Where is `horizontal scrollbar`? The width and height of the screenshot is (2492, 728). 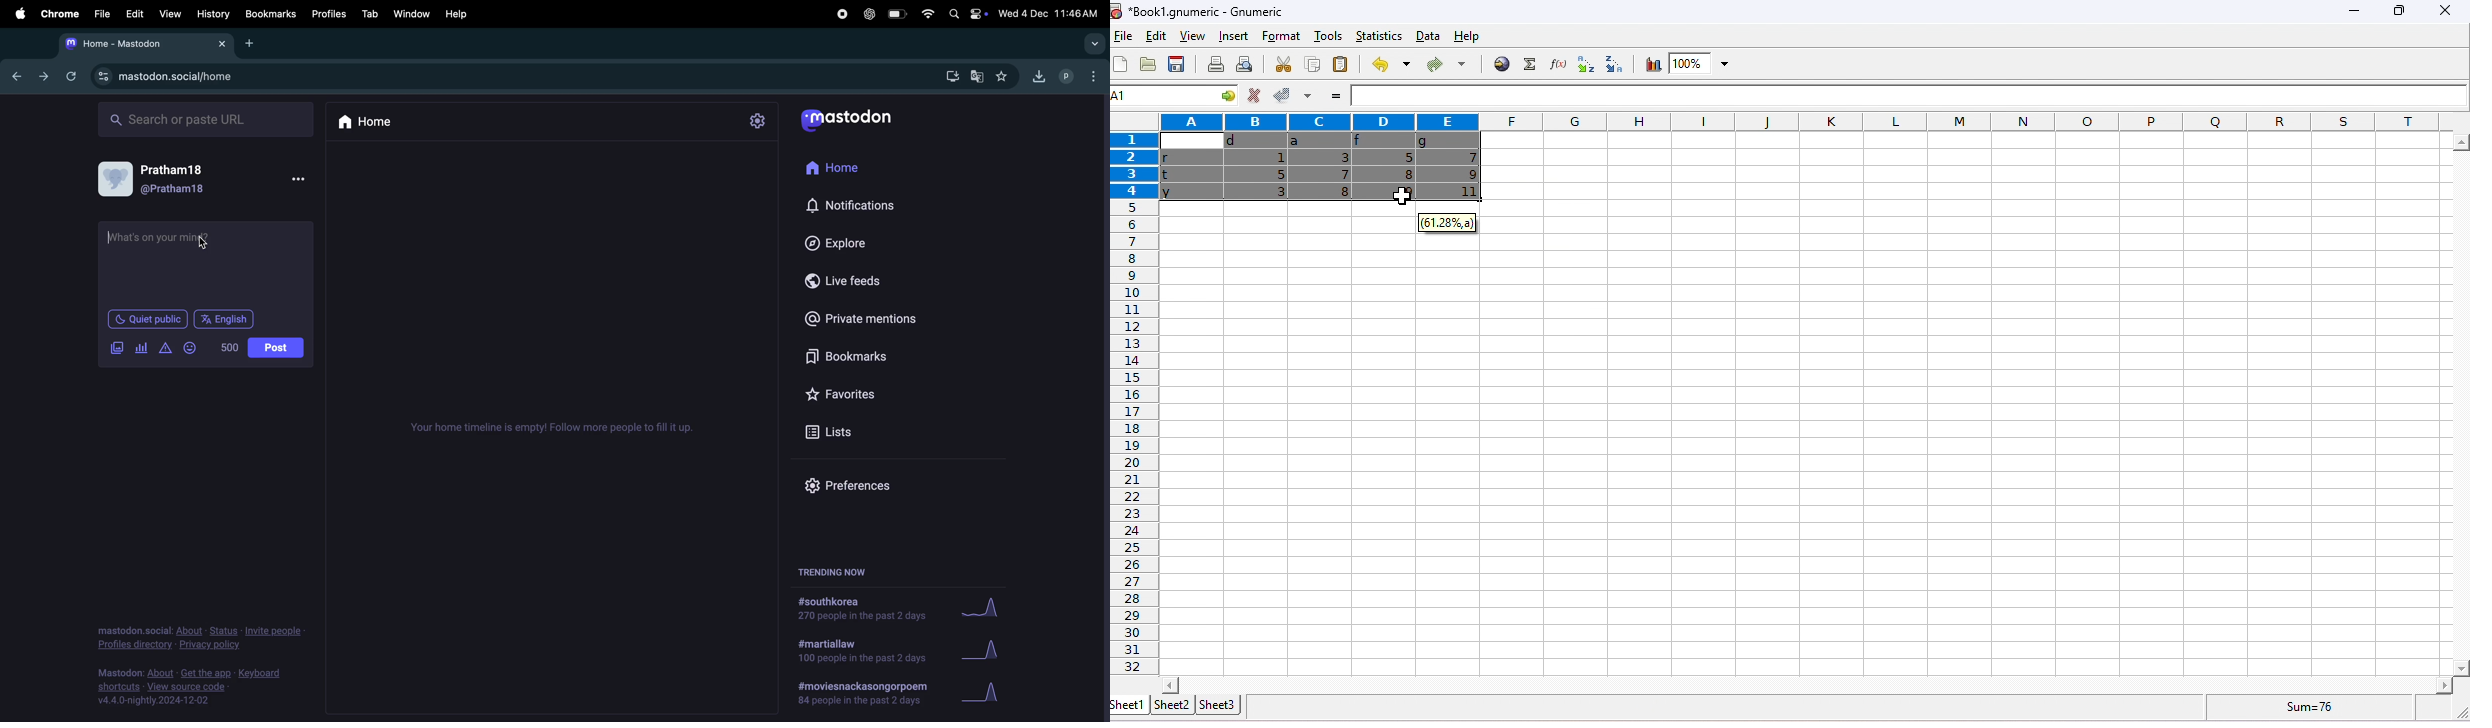 horizontal scrollbar is located at coordinates (2460, 406).